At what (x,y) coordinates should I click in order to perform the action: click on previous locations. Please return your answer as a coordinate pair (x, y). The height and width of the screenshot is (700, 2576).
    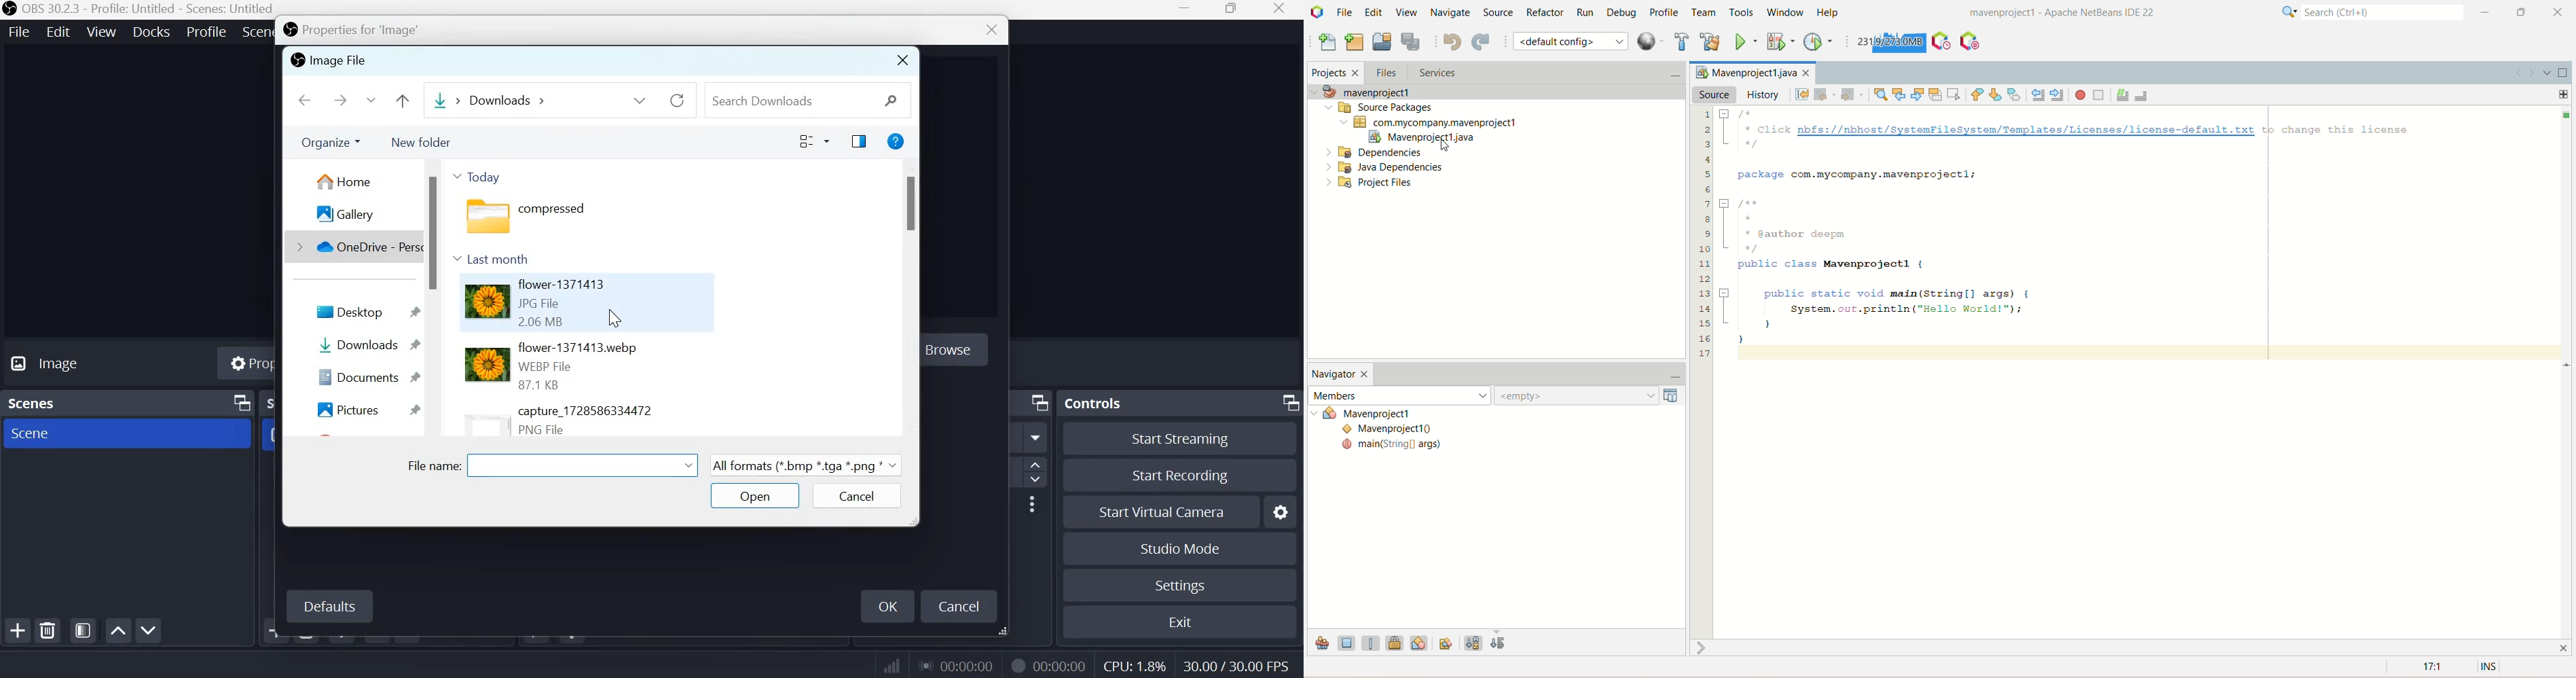
    Looking at the image, I should click on (641, 98).